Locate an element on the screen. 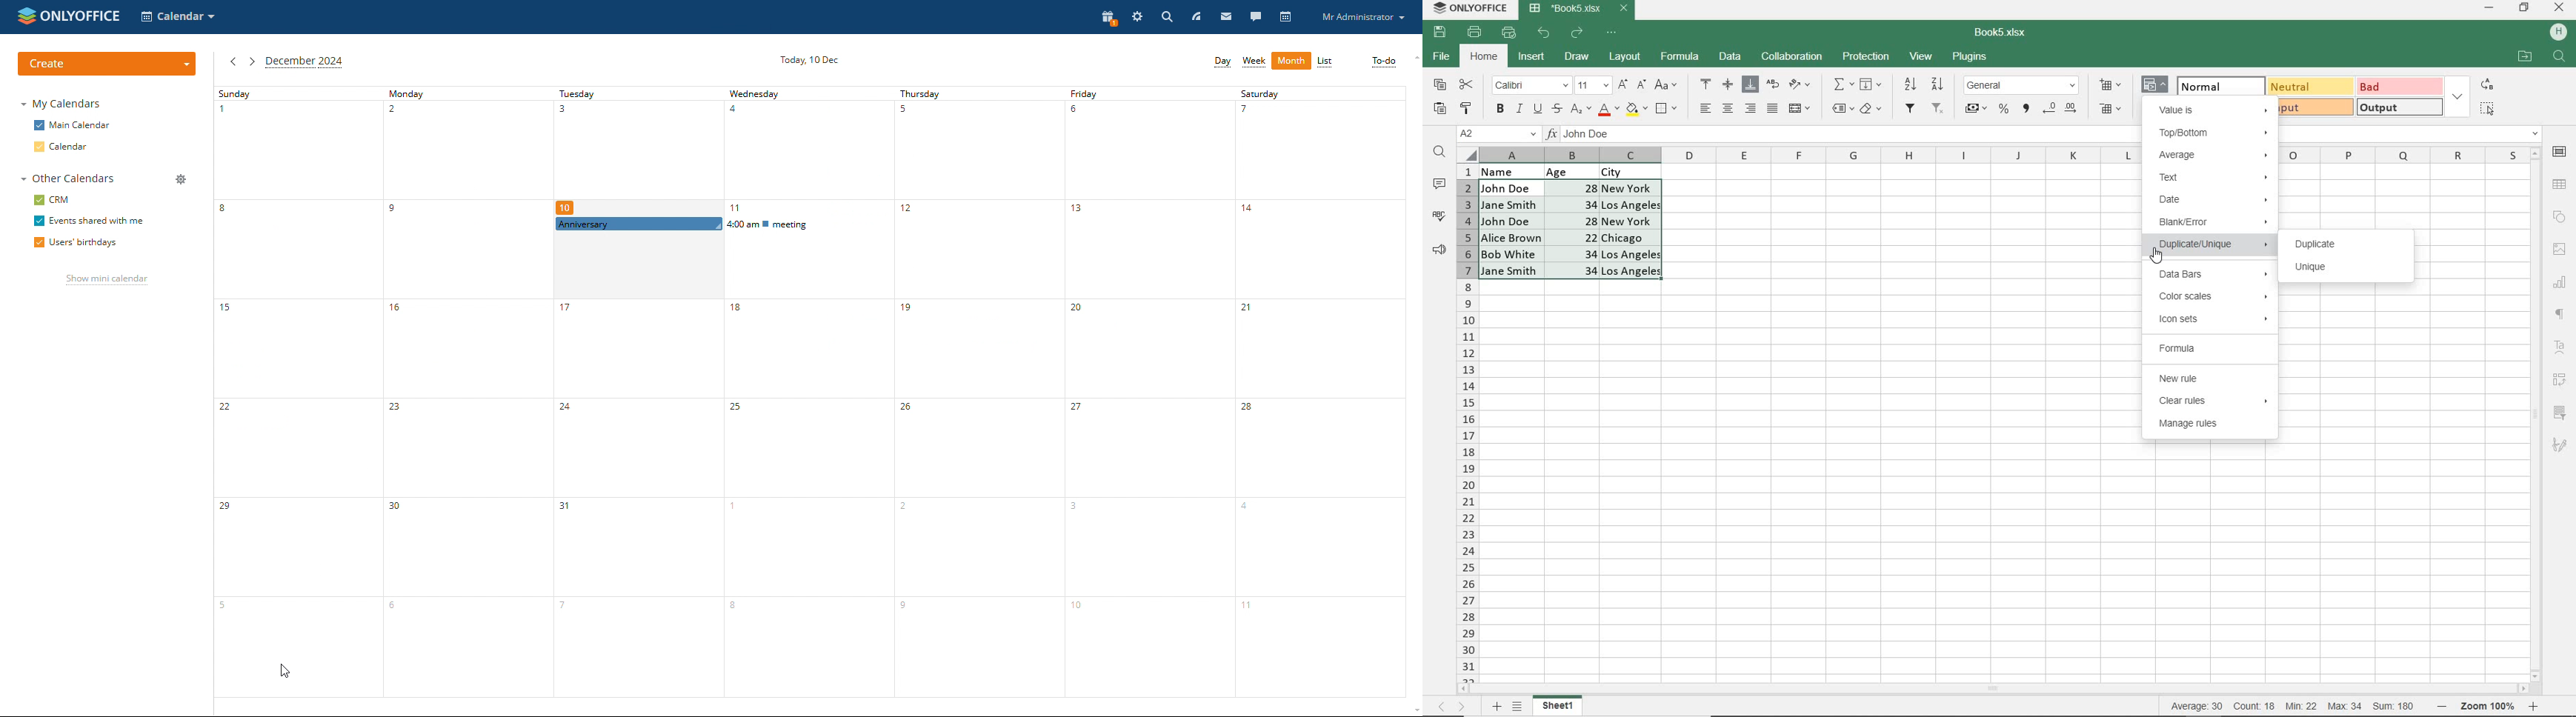 The width and height of the screenshot is (2576, 728). FILE is located at coordinates (1440, 57).